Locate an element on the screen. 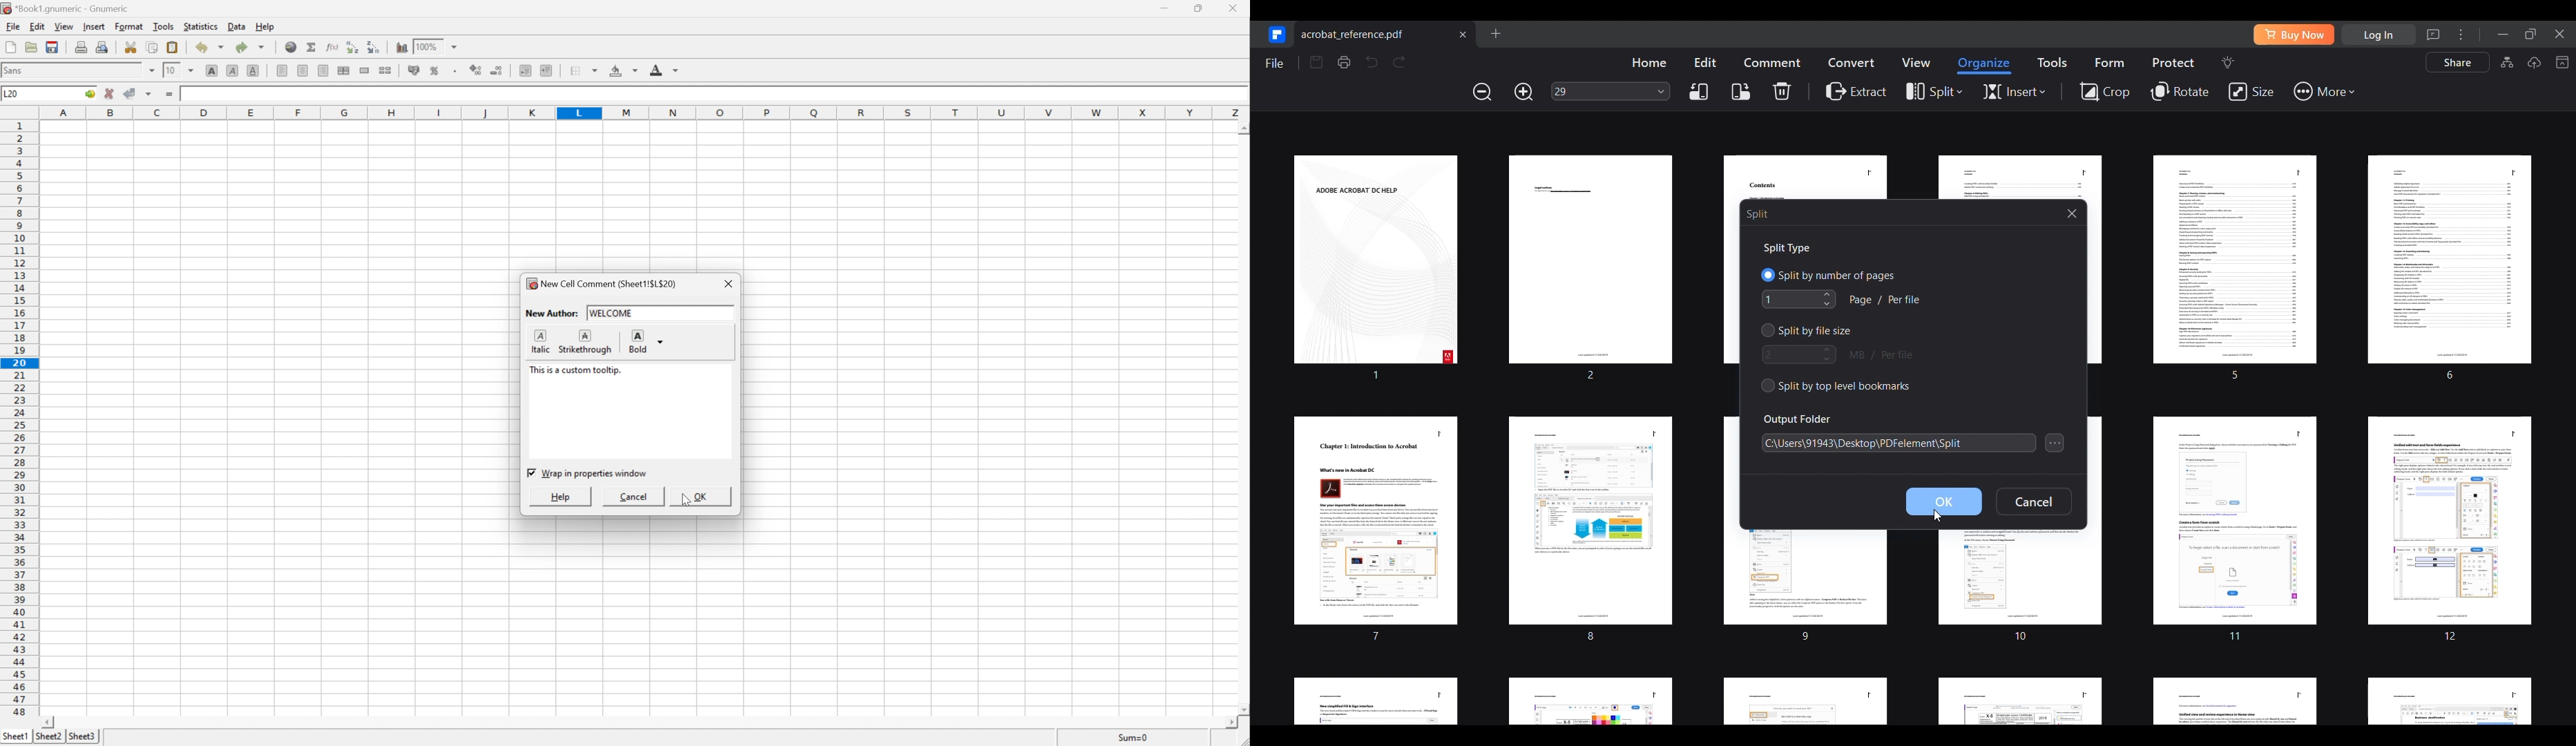 The width and height of the screenshot is (2576, 756). Data is located at coordinates (235, 26).